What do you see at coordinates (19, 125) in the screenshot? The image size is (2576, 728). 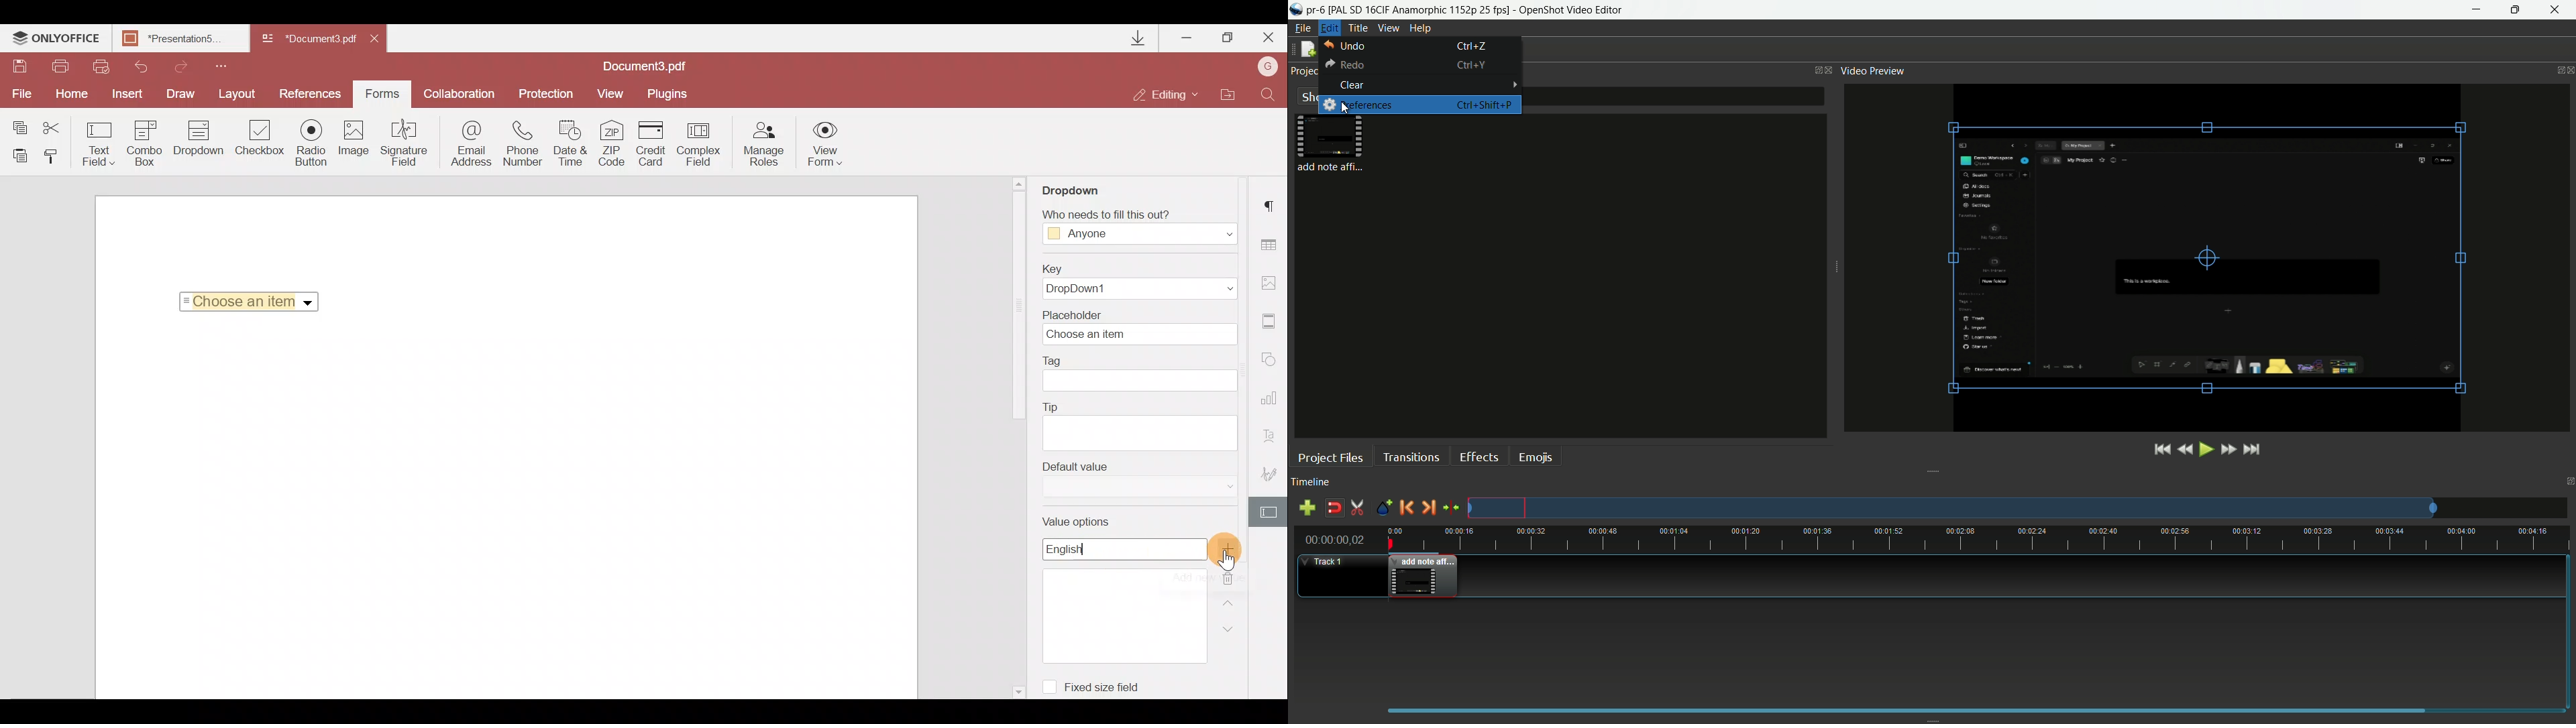 I see `Copy` at bounding box center [19, 125].